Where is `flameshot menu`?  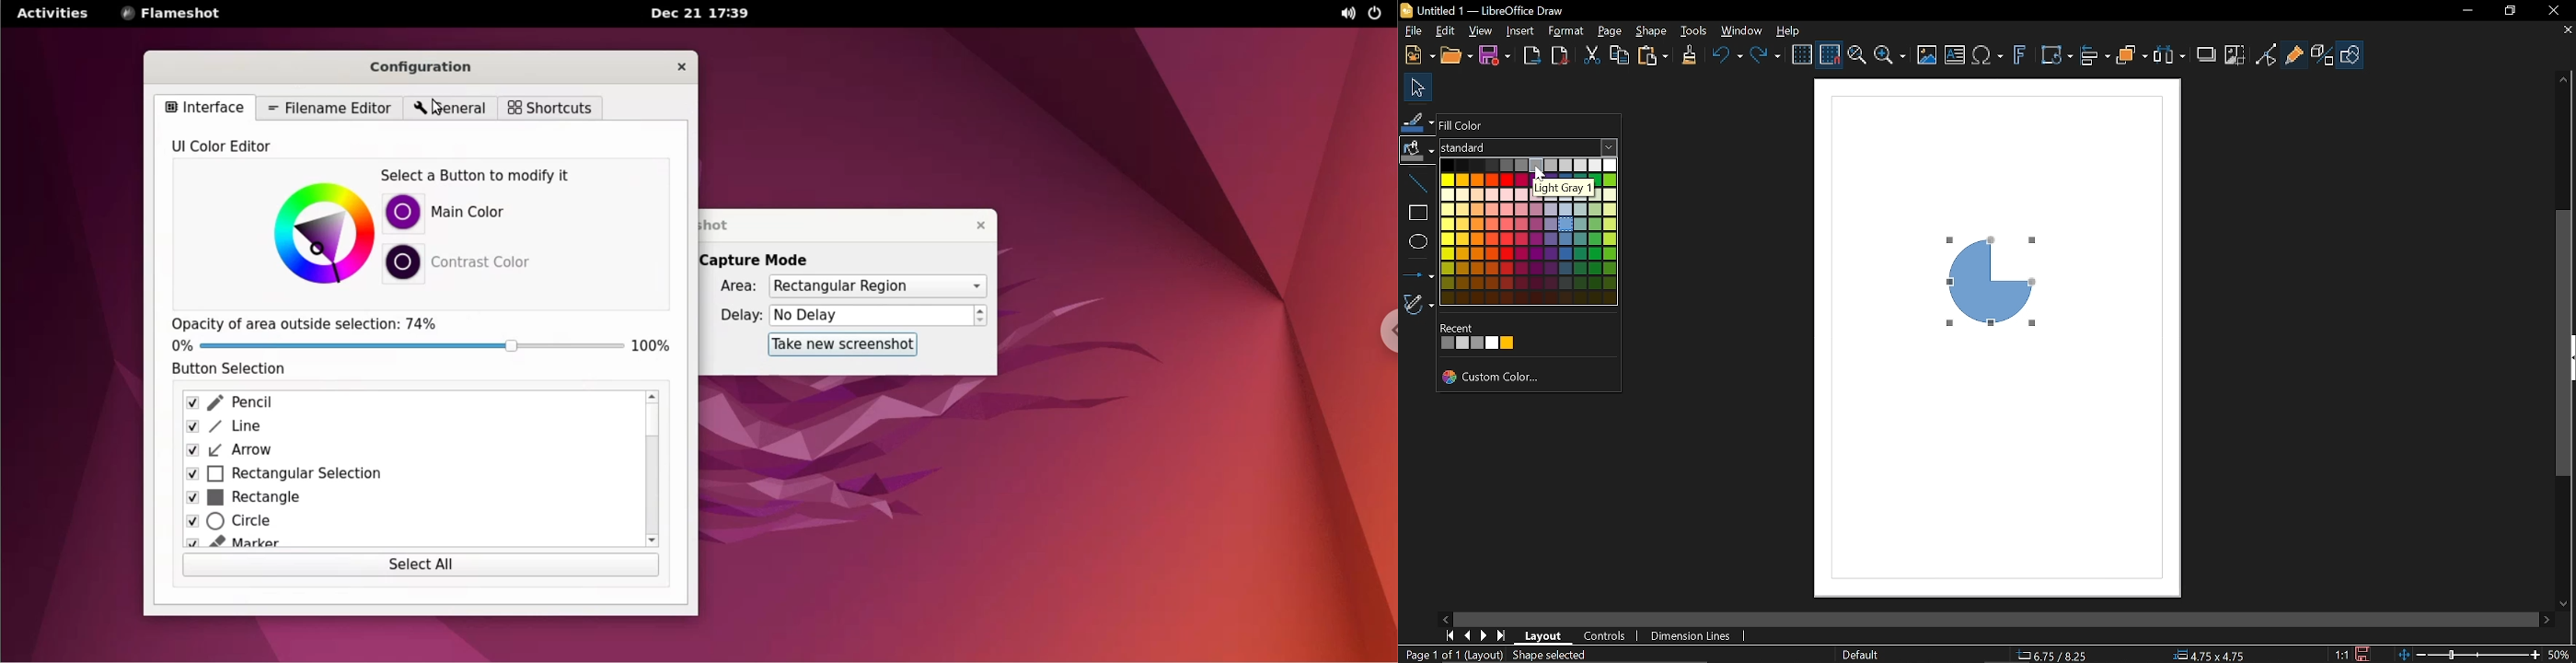
flameshot menu is located at coordinates (174, 15).